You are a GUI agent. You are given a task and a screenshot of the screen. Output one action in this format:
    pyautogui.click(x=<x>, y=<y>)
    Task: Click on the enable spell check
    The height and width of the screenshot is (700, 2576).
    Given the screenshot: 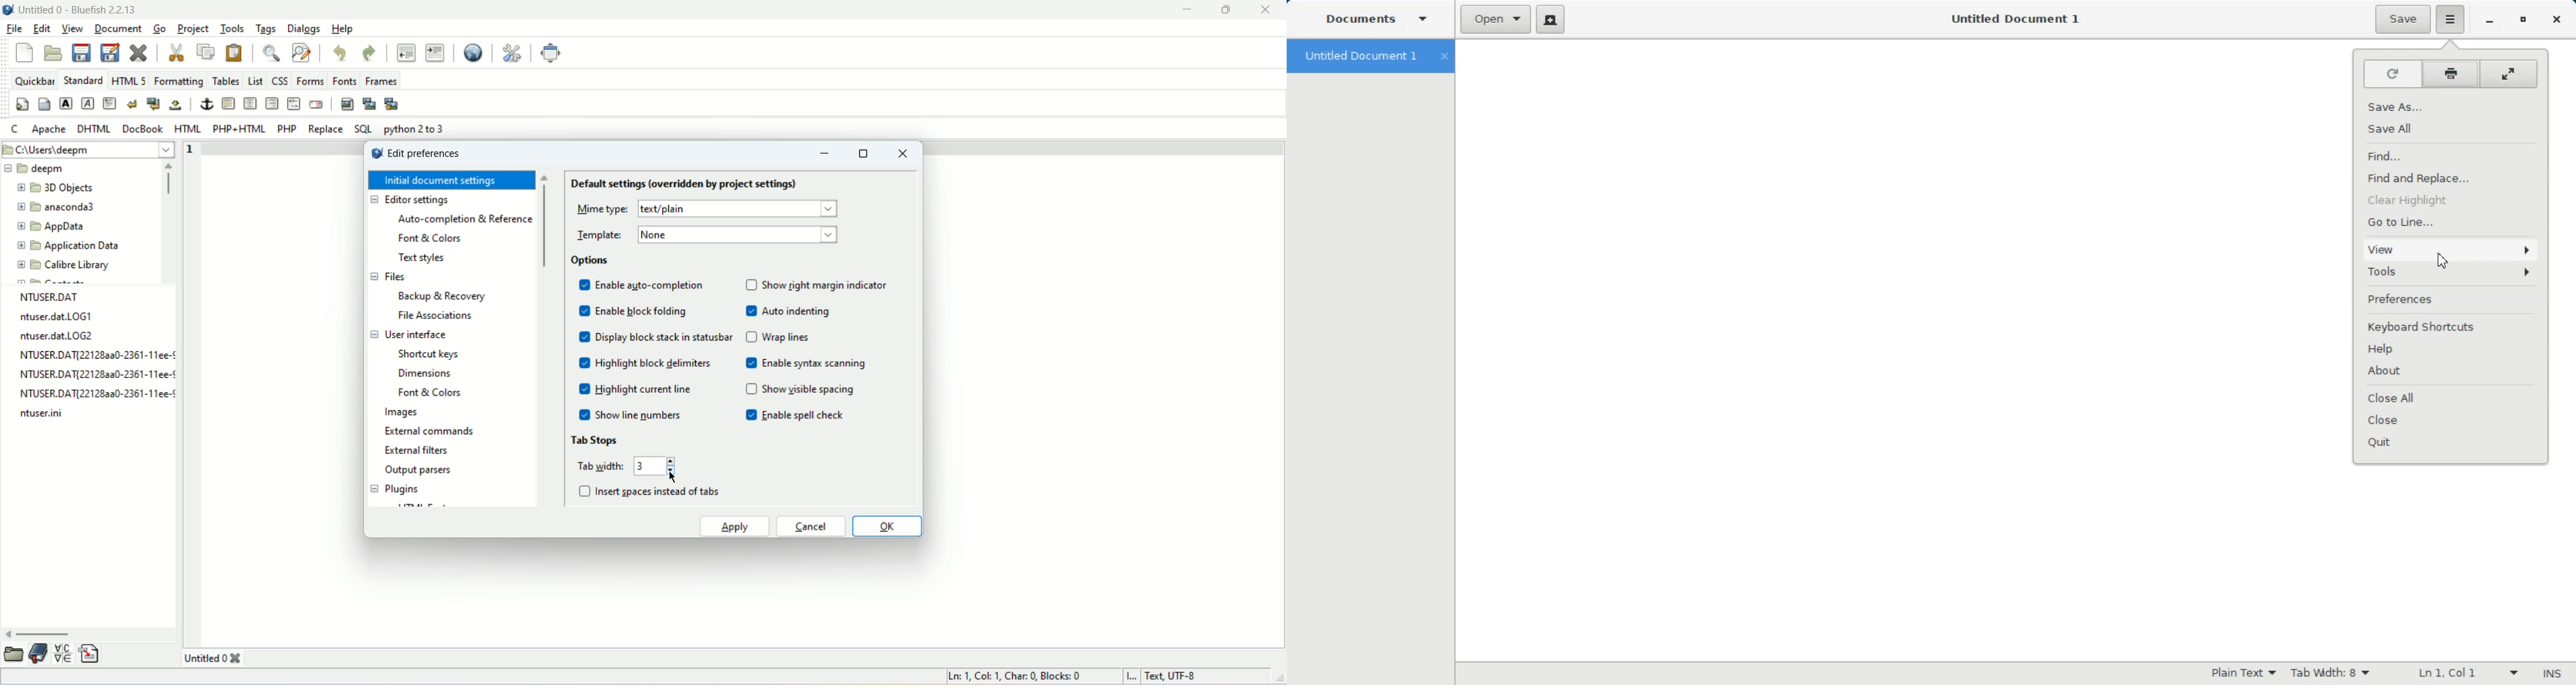 What is the action you would take?
    pyautogui.click(x=806, y=418)
    